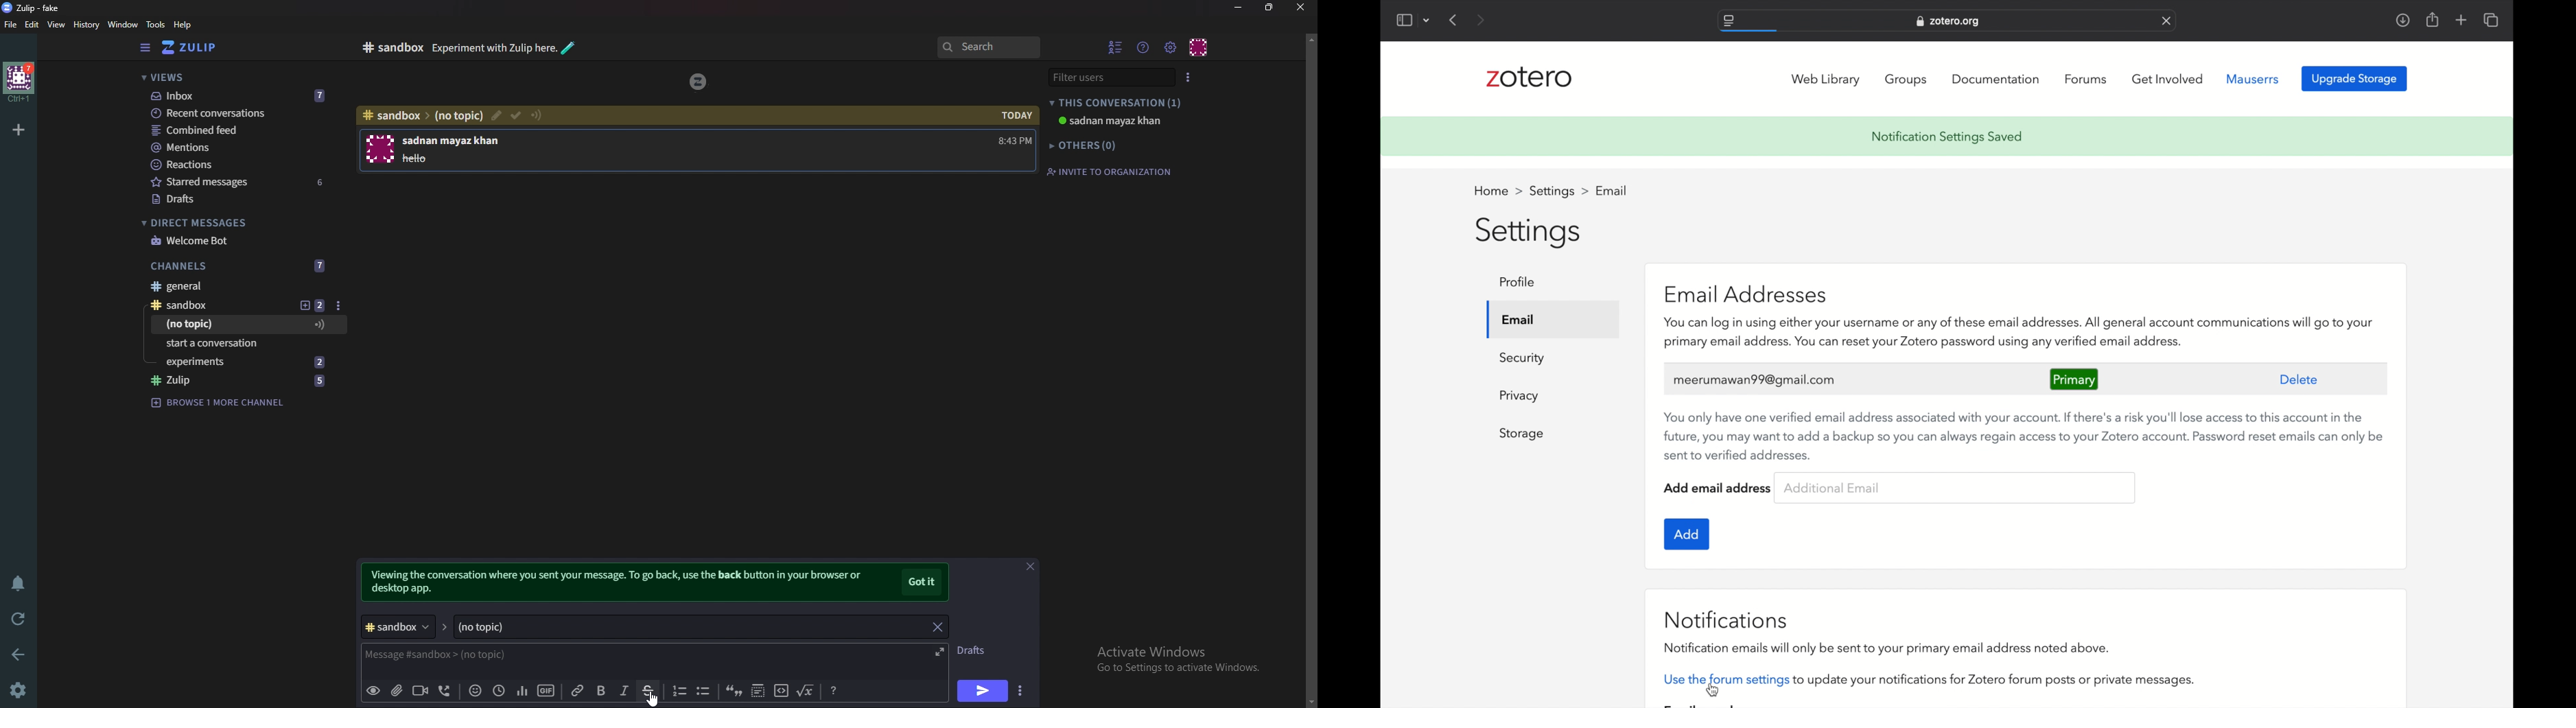  I want to click on dropdown, so click(1427, 21).